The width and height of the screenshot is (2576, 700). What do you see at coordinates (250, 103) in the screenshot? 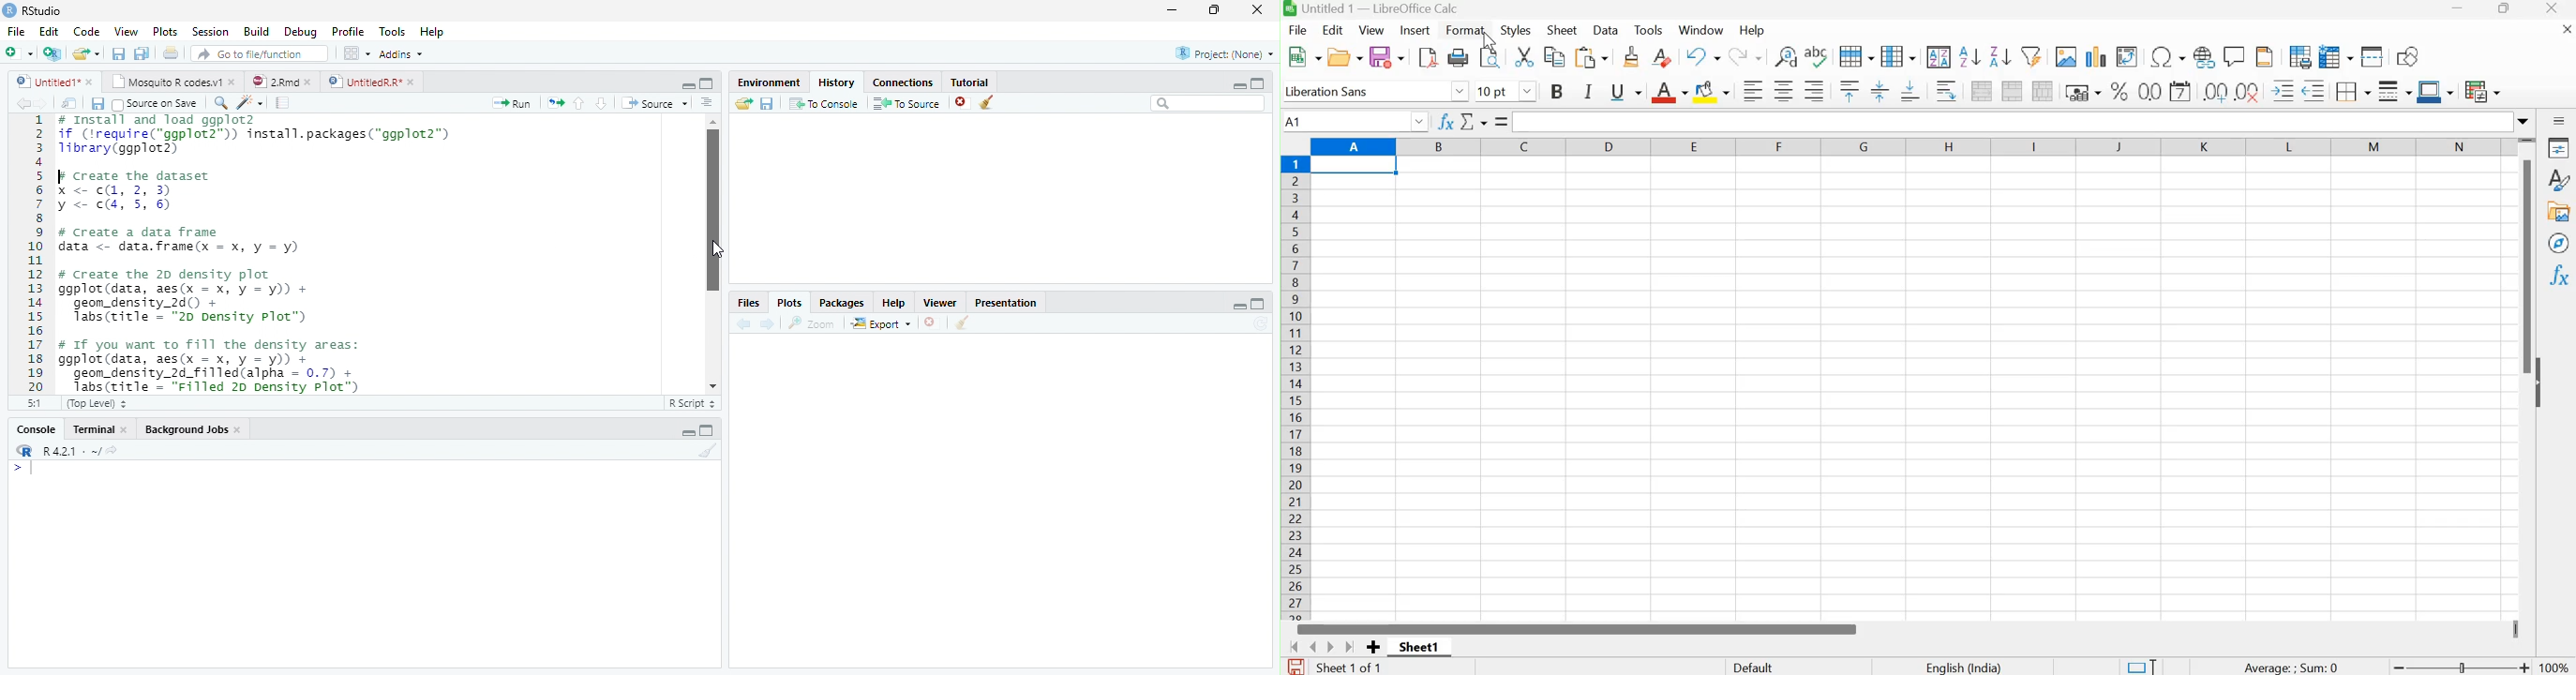
I see `code tool` at bounding box center [250, 103].